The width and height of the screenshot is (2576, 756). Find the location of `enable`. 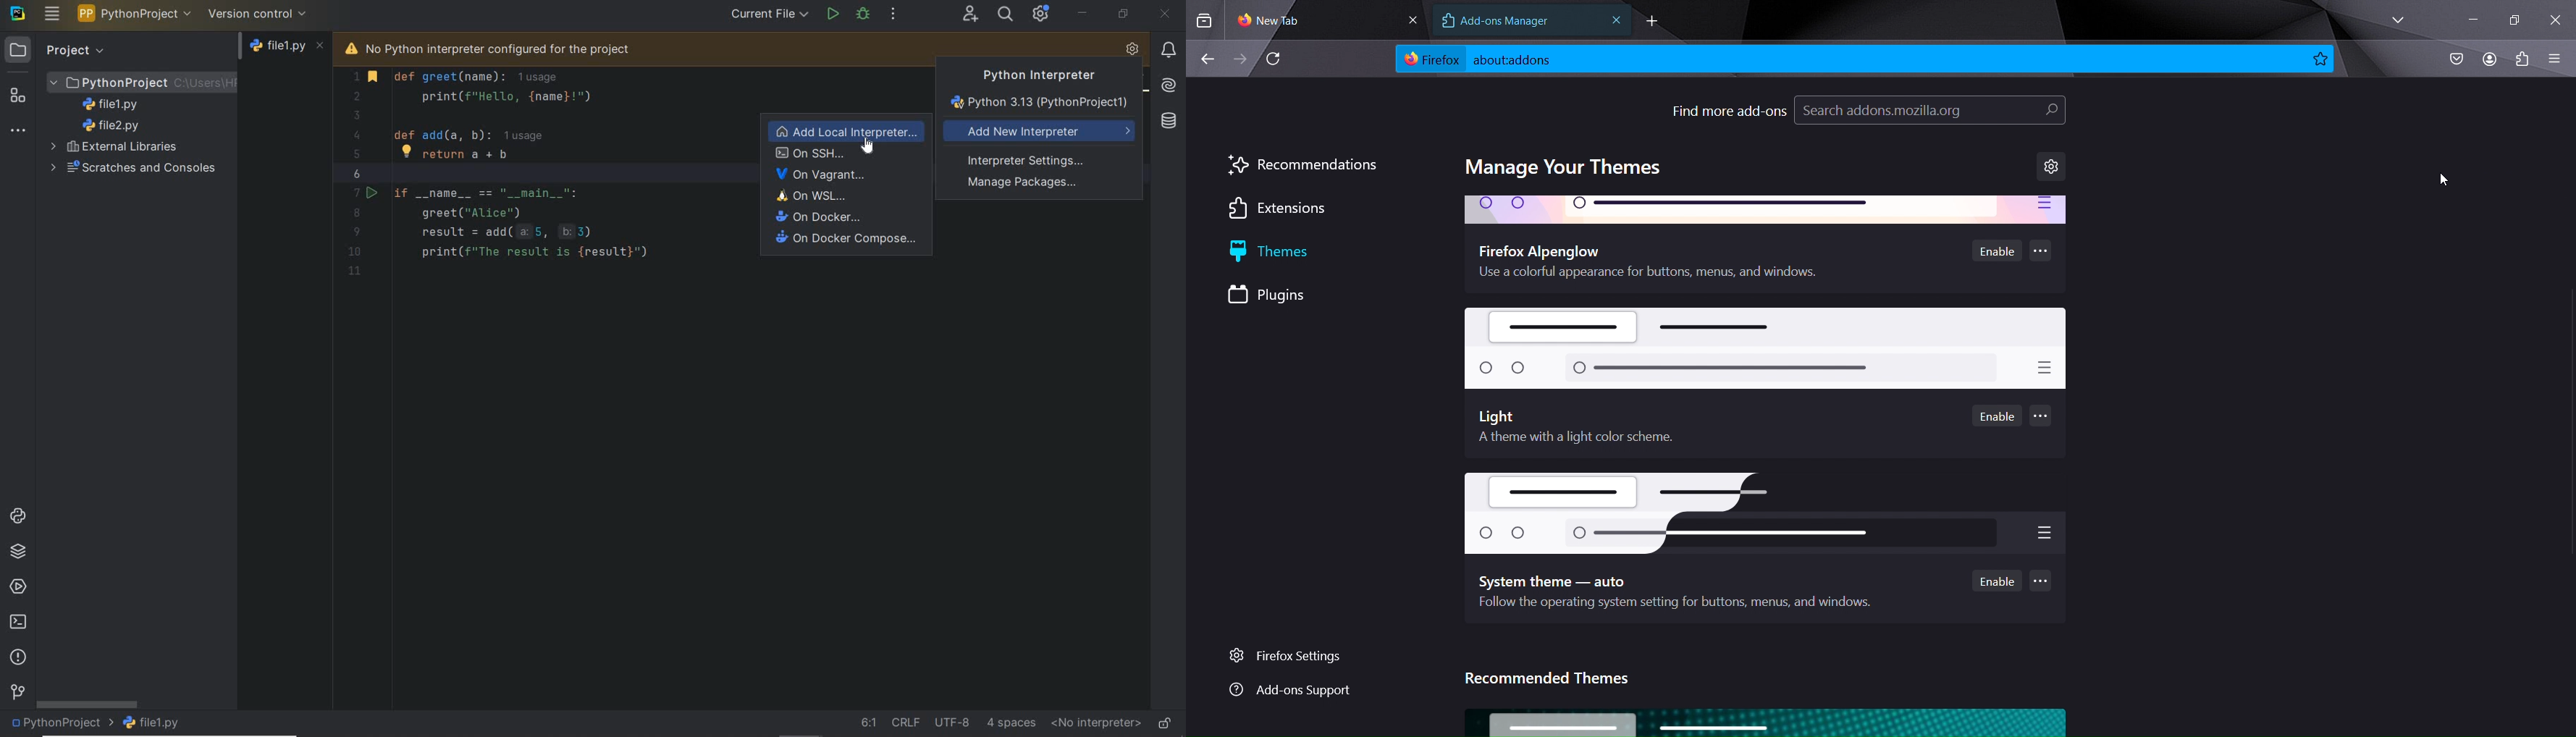

enable is located at coordinates (1998, 252).